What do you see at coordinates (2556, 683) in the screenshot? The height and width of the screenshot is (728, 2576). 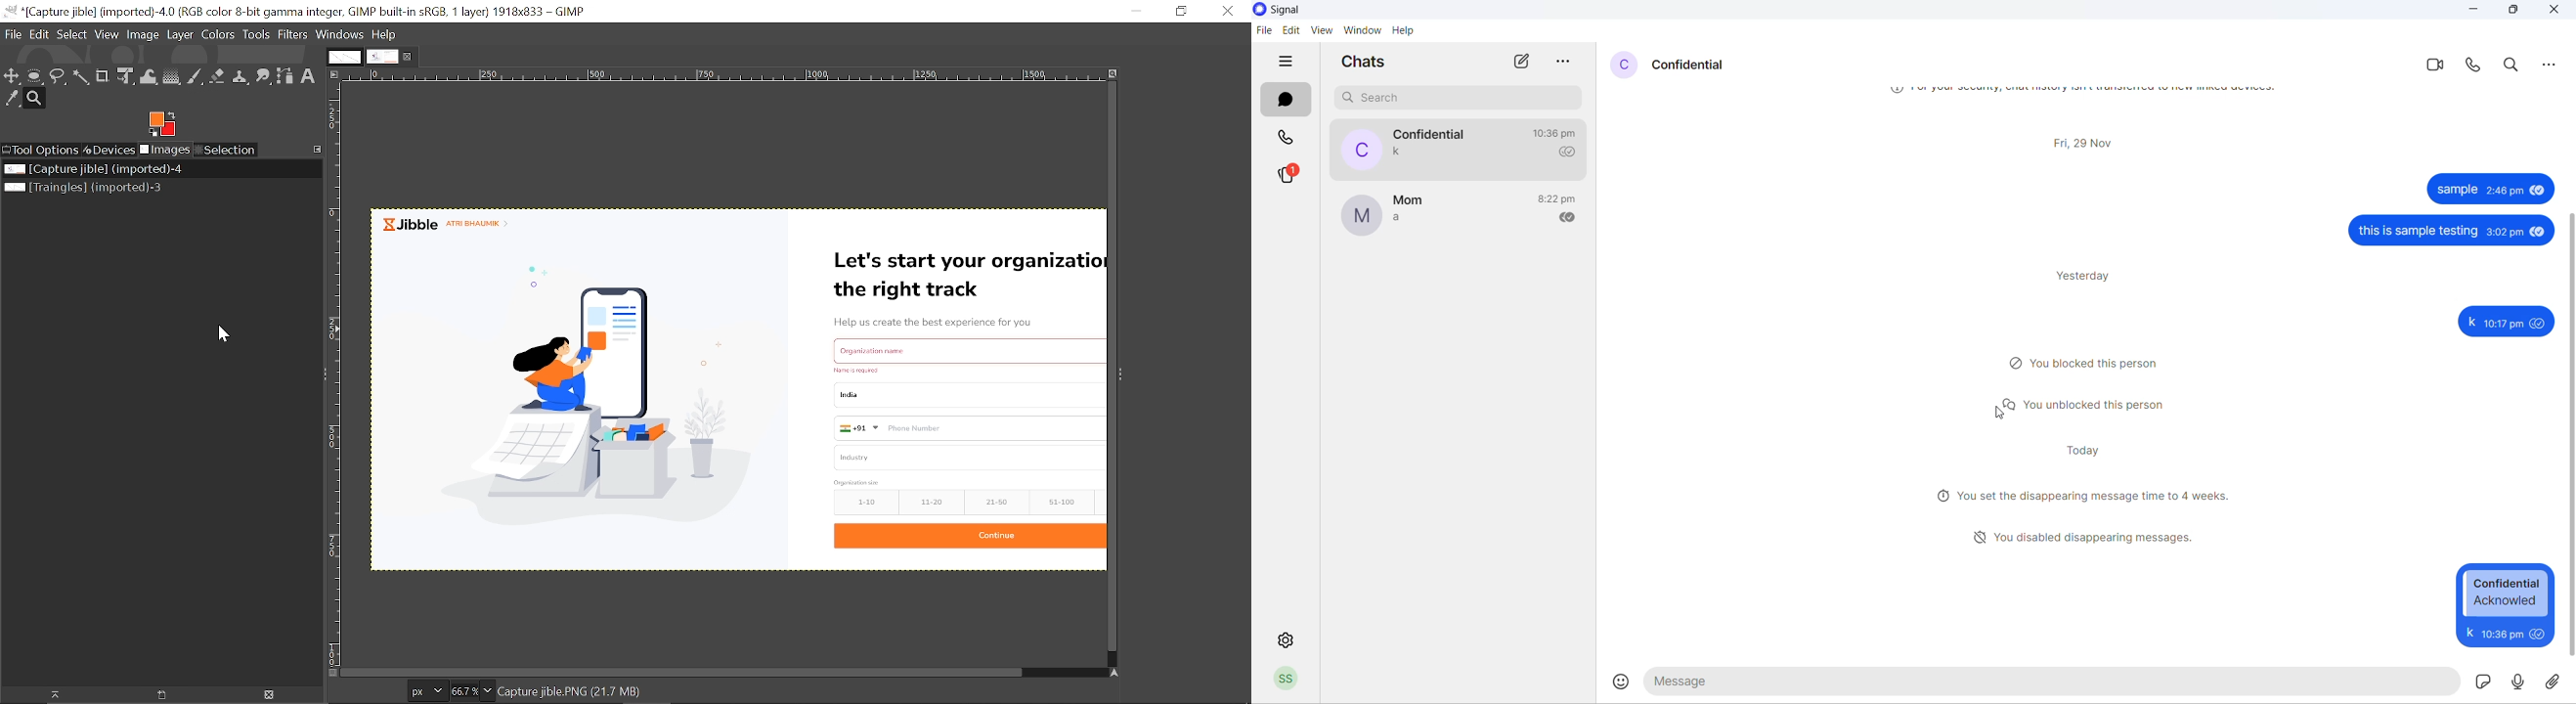 I see `share attachment` at bounding box center [2556, 683].